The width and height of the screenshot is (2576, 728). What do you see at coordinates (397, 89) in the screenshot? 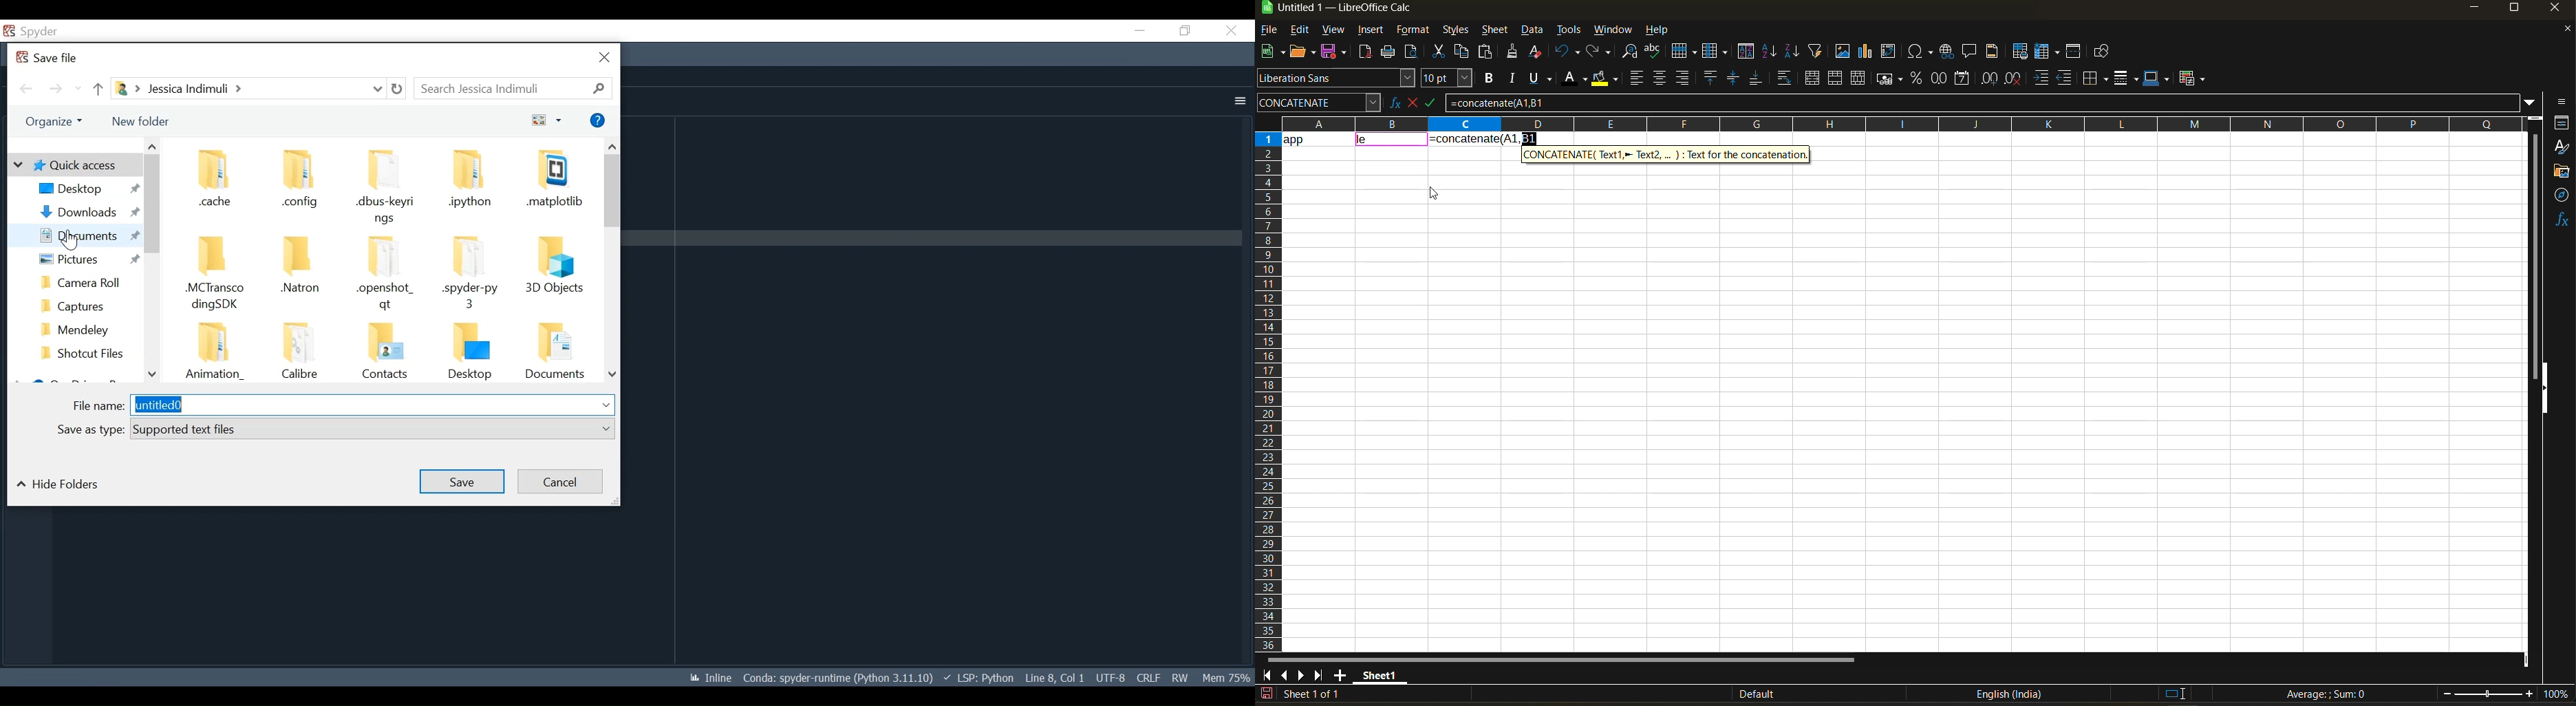
I see `Refresh` at bounding box center [397, 89].